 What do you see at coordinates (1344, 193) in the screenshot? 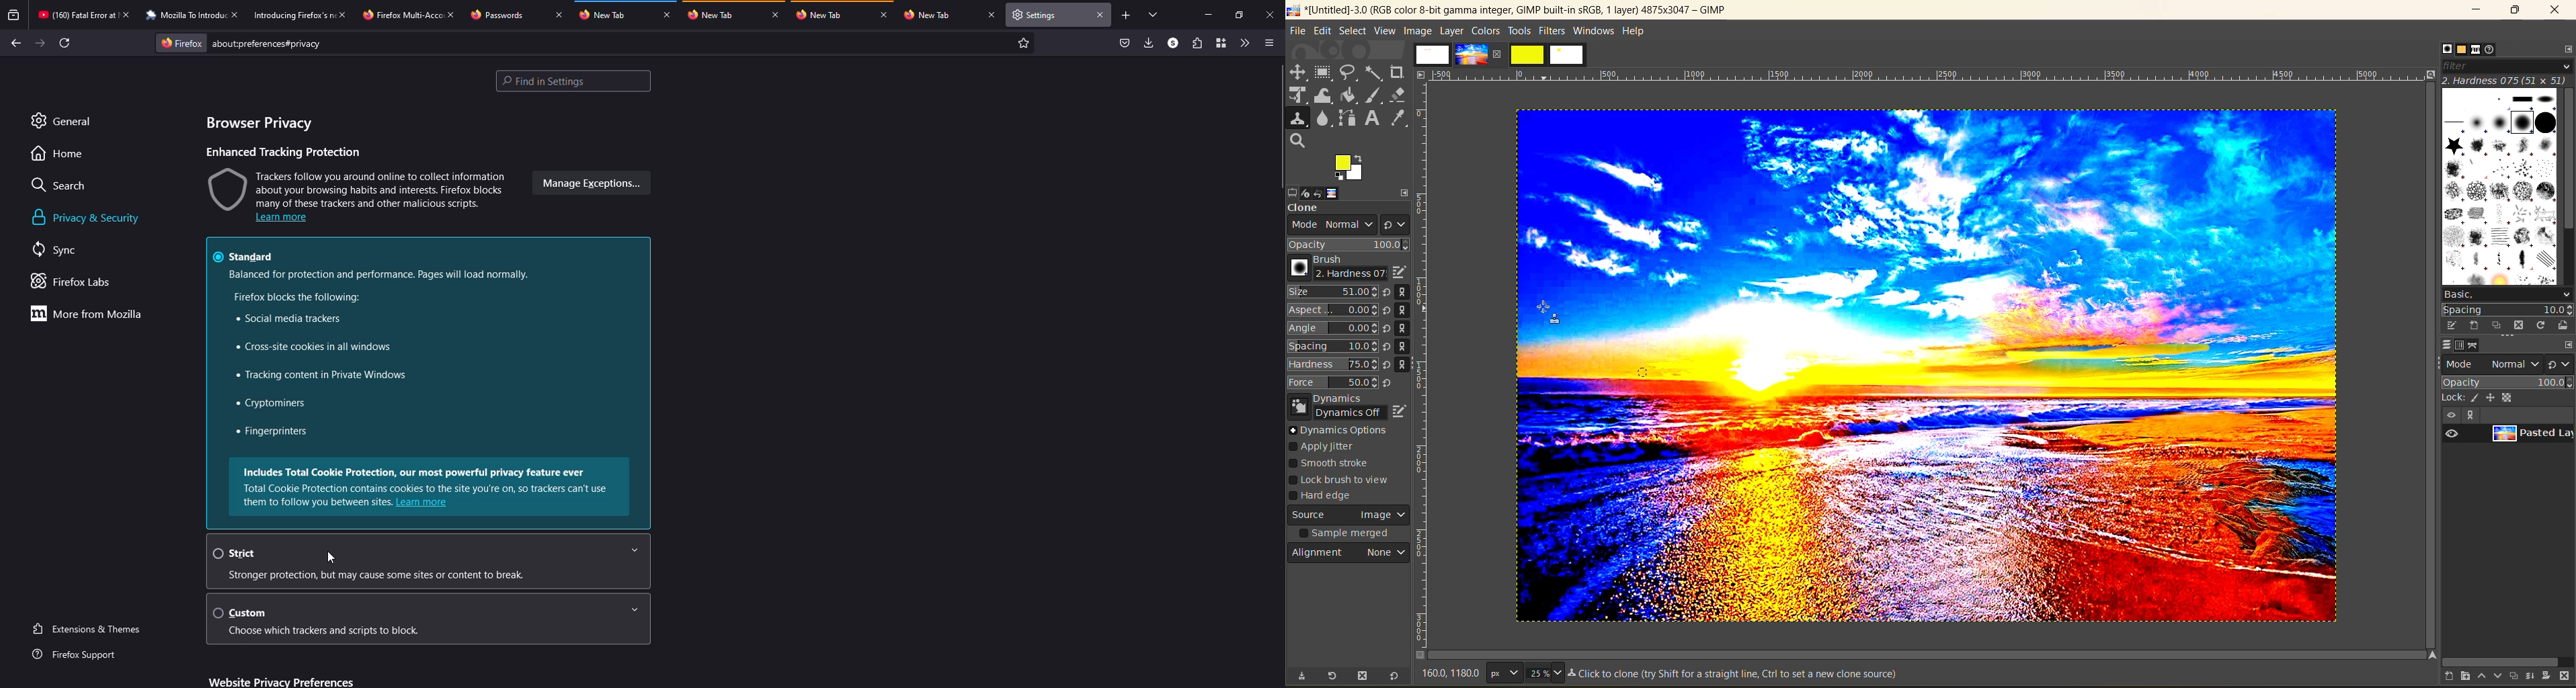
I see `image` at bounding box center [1344, 193].